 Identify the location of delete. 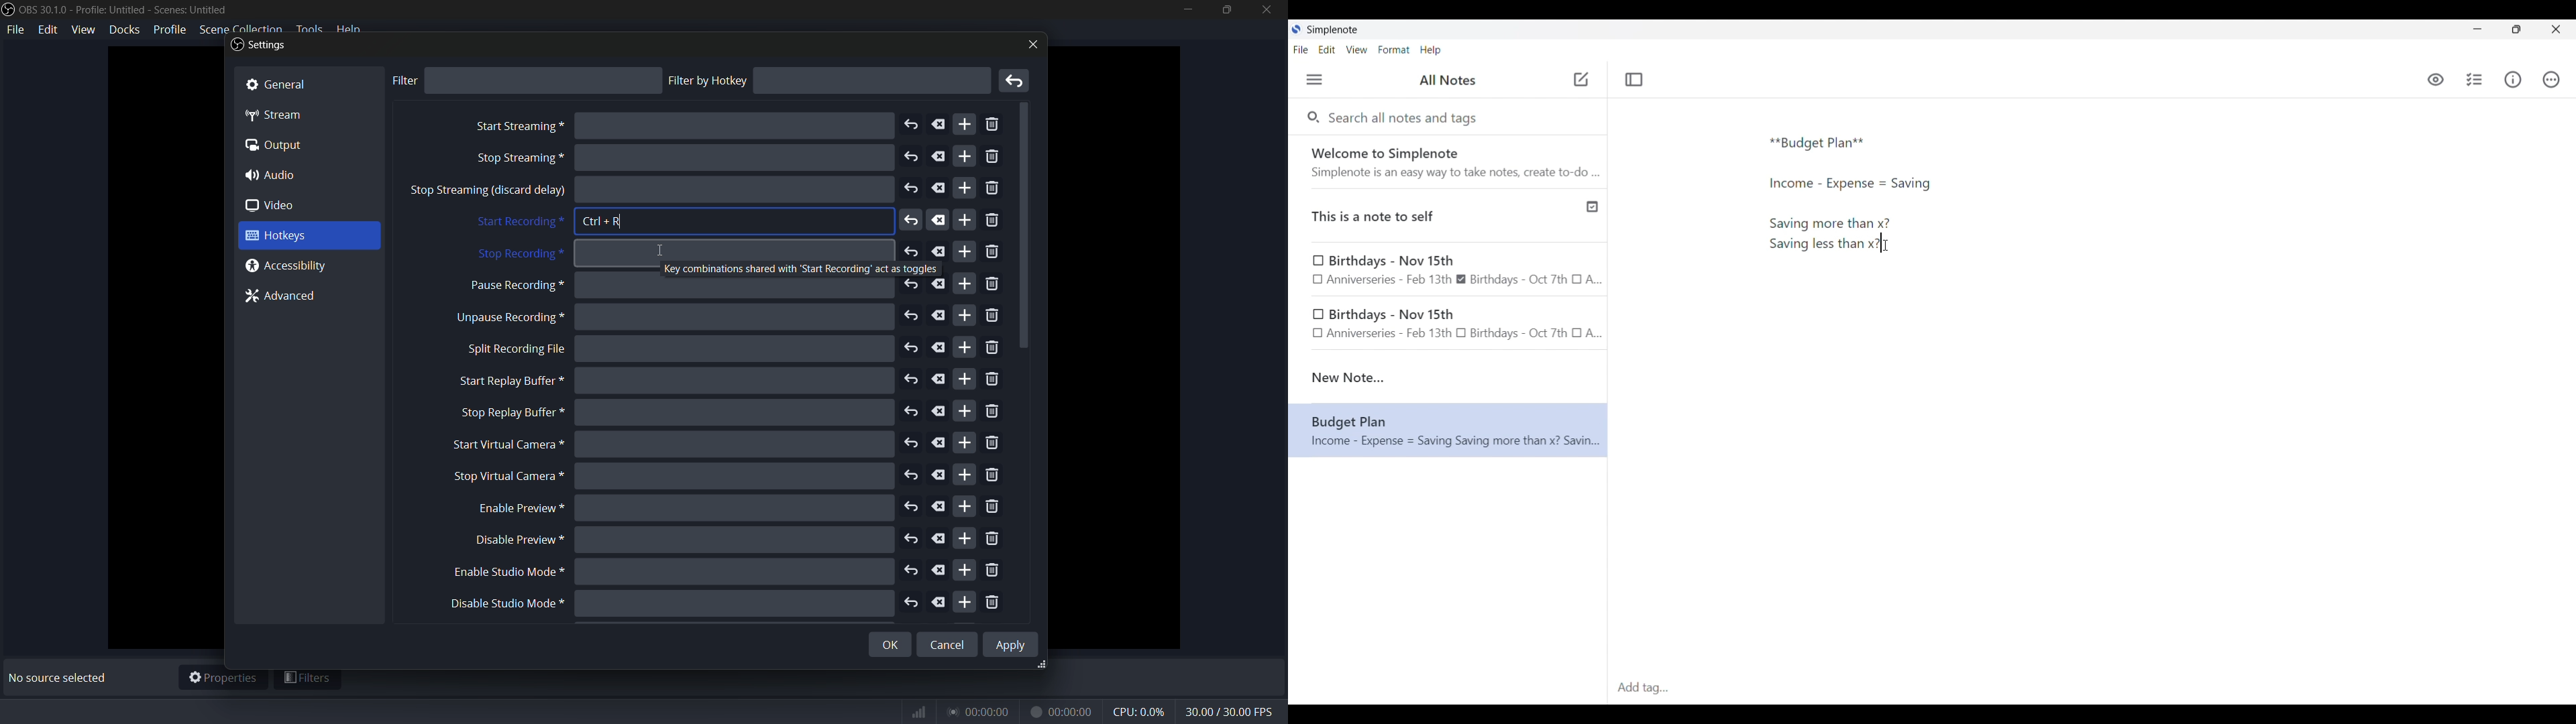
(938, 475).